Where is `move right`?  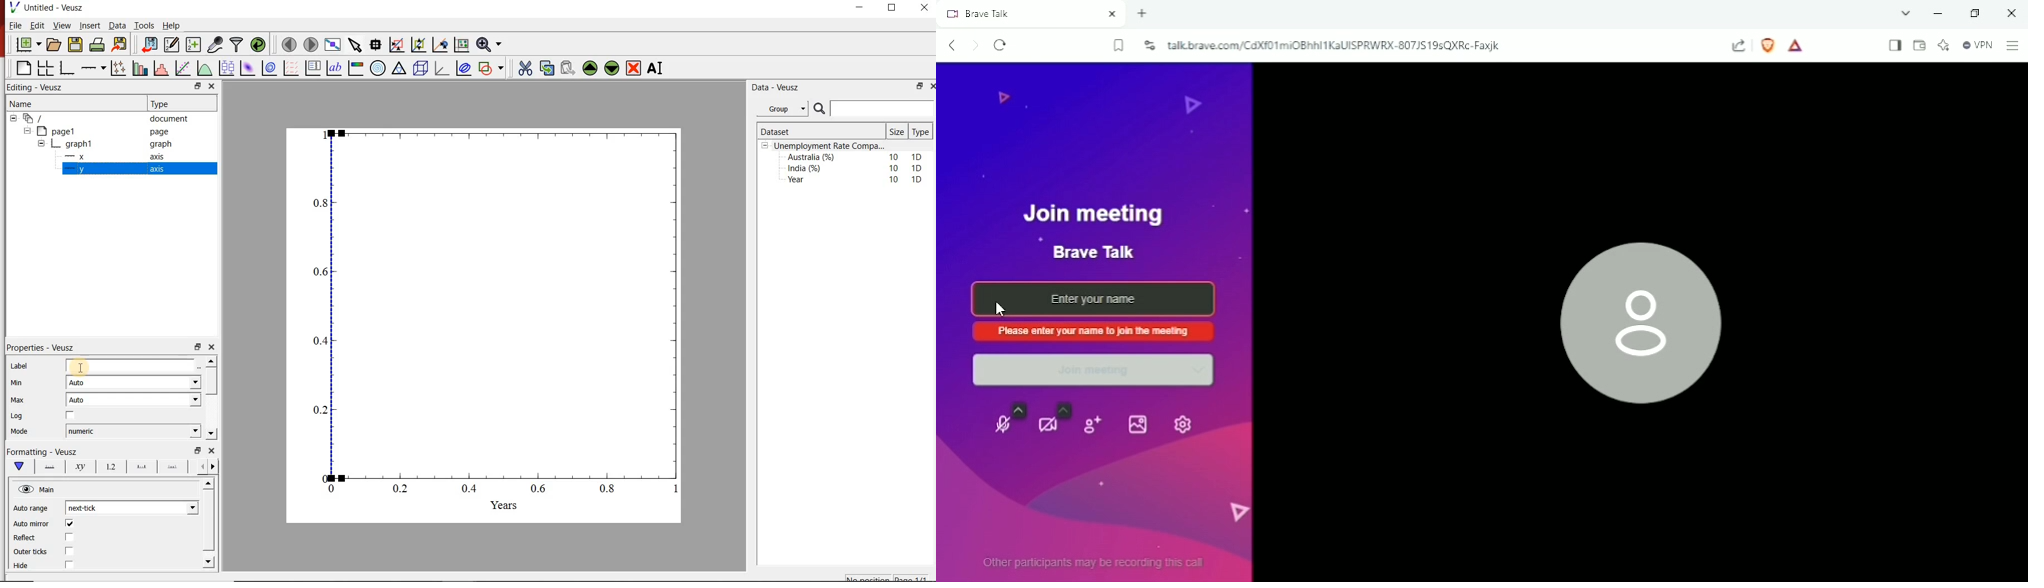
move right is located at coordinates (212, 467).